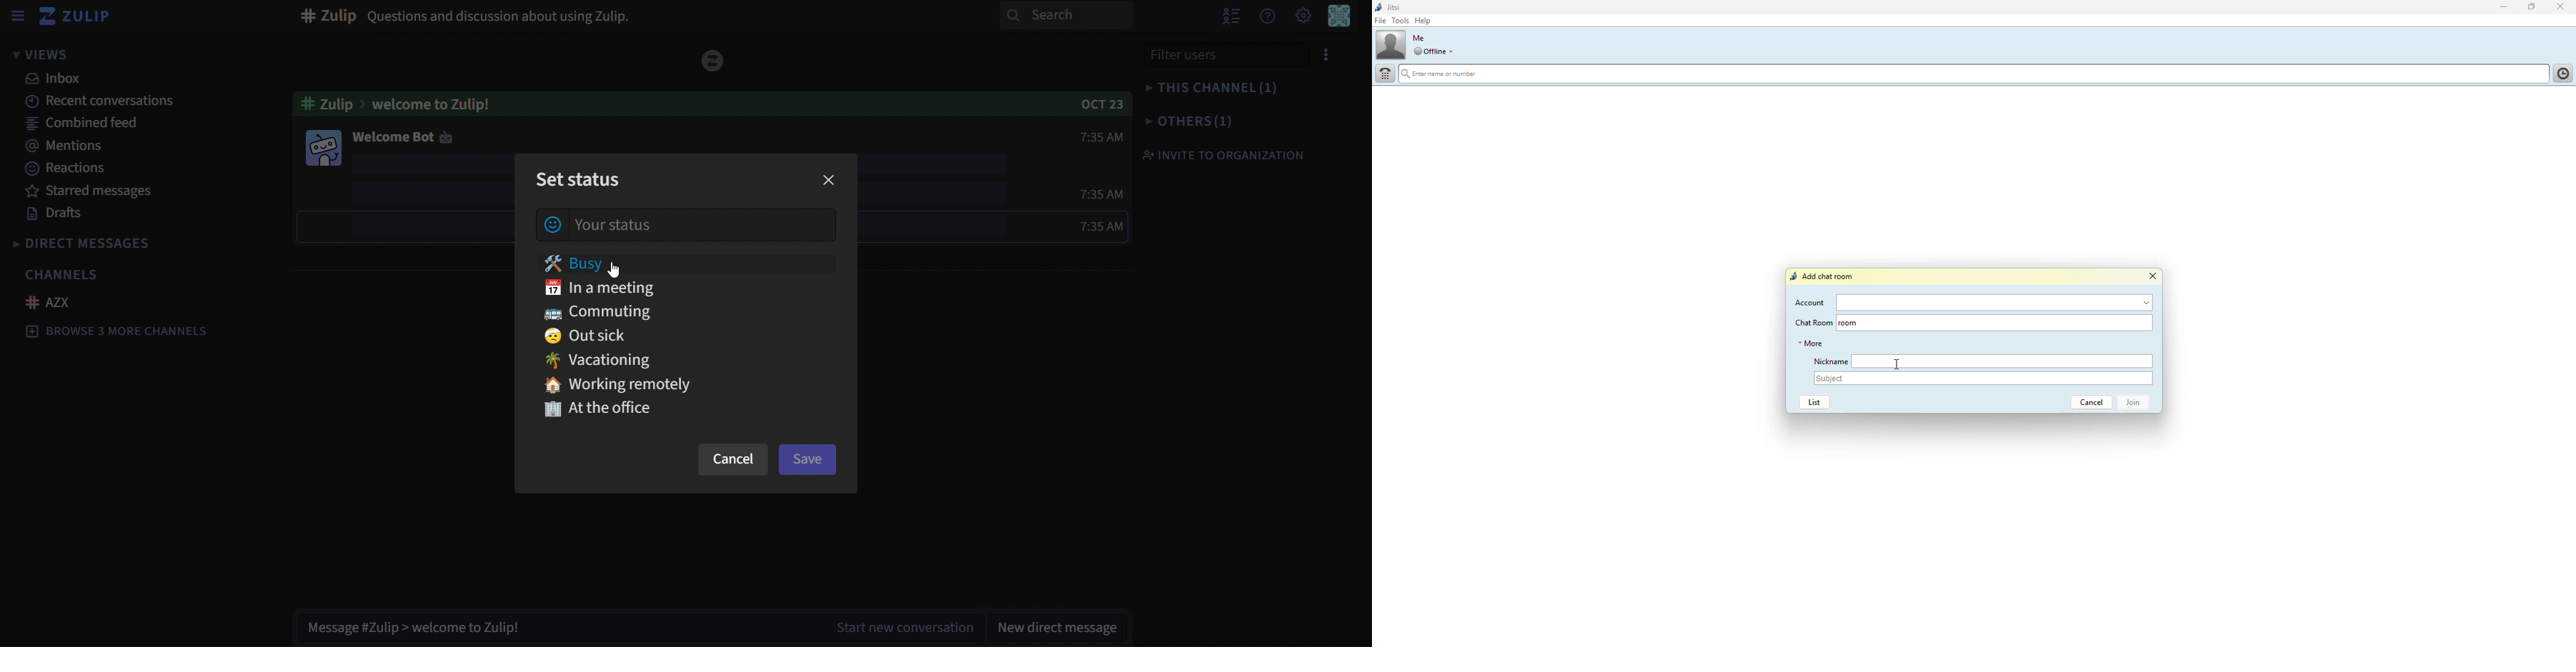 Image resolution: width=2576 pixels, height=672 pixels. Describe the element at coordinates (1848, 323) in the screenshot. I see `room` at that location.